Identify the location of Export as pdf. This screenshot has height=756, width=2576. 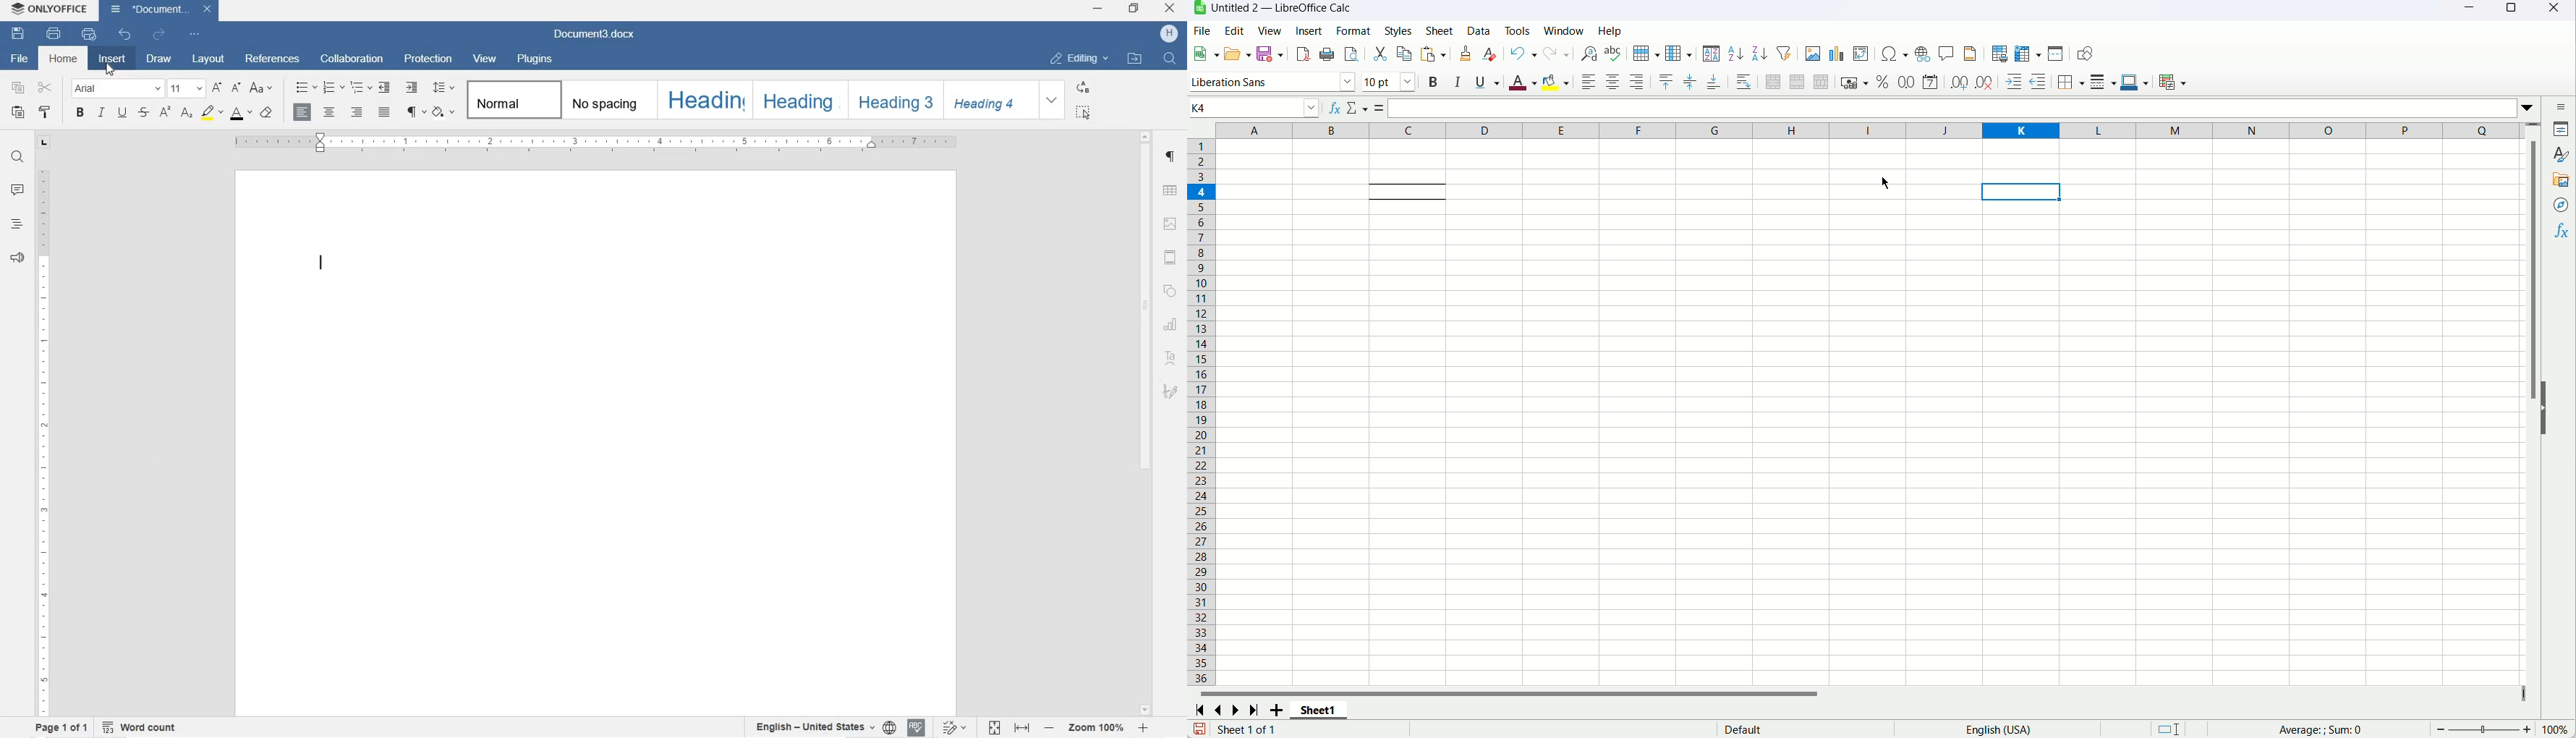
(1303, 54).